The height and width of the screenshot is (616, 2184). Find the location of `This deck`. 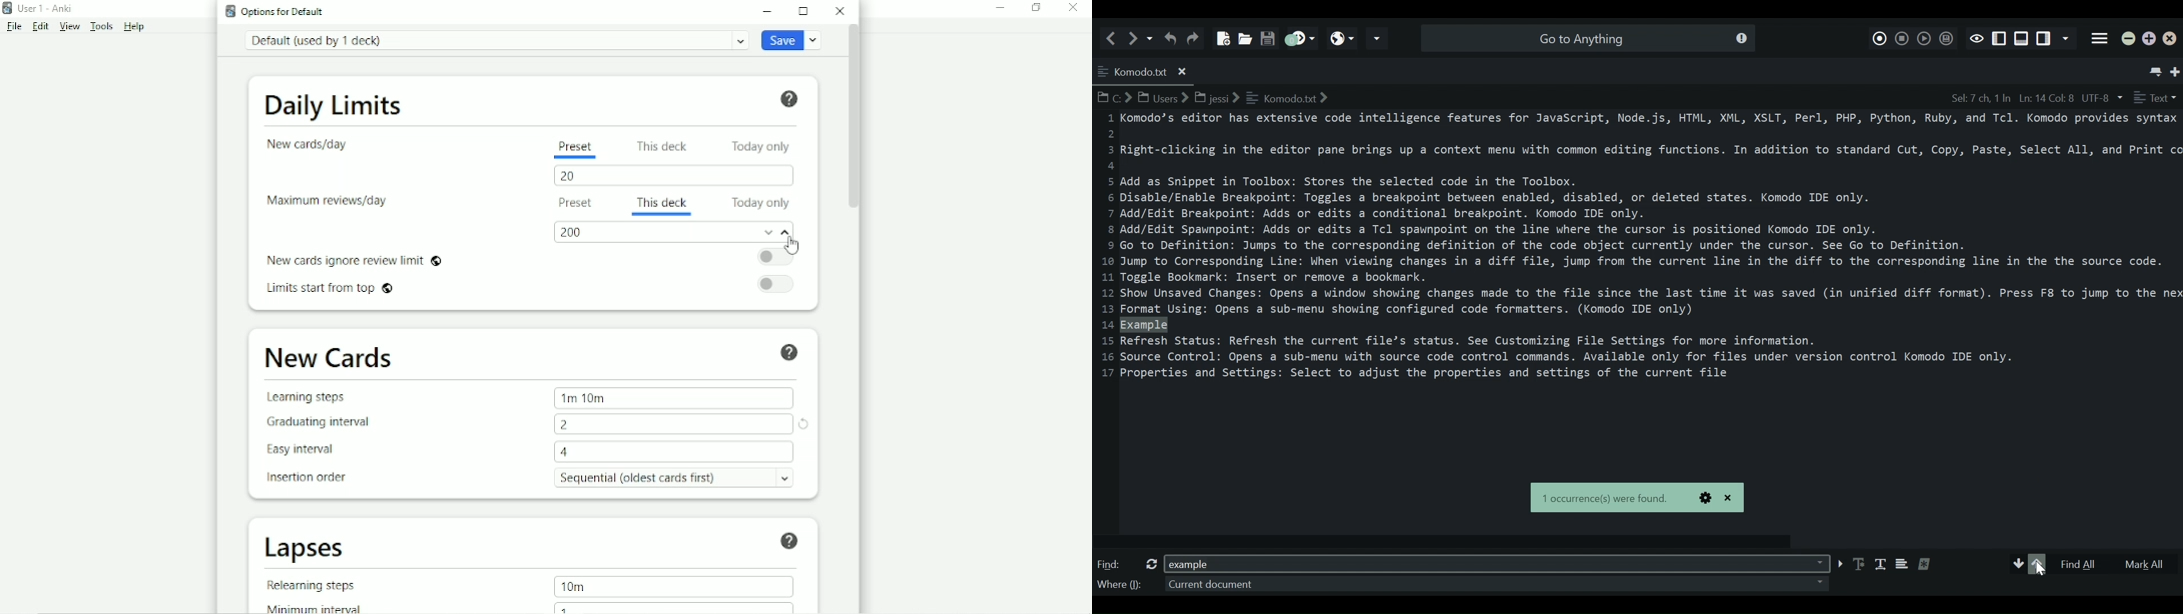

This deck is located at coordinates (665, 145).